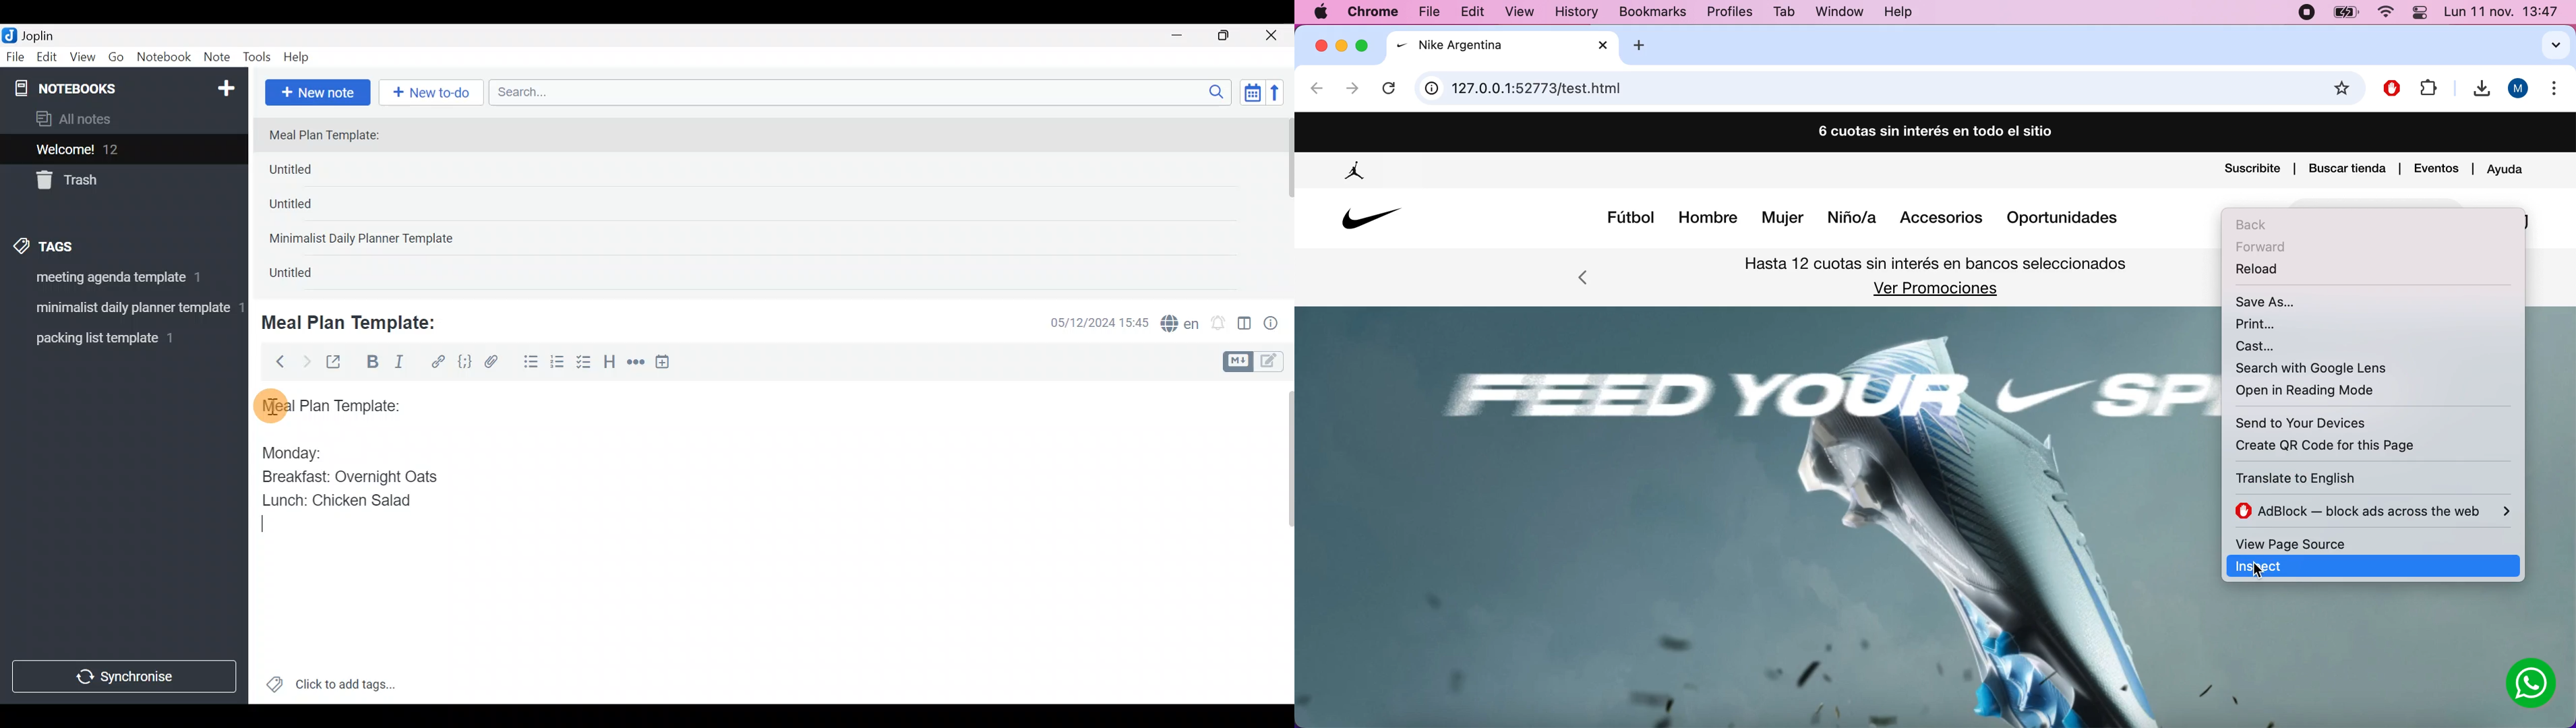 Image resolution: width=2576 pixels, height=728 pixels. Describe the element at coordinates (338, 363) in the screenshot. I see `Toggle external editing` at that location.